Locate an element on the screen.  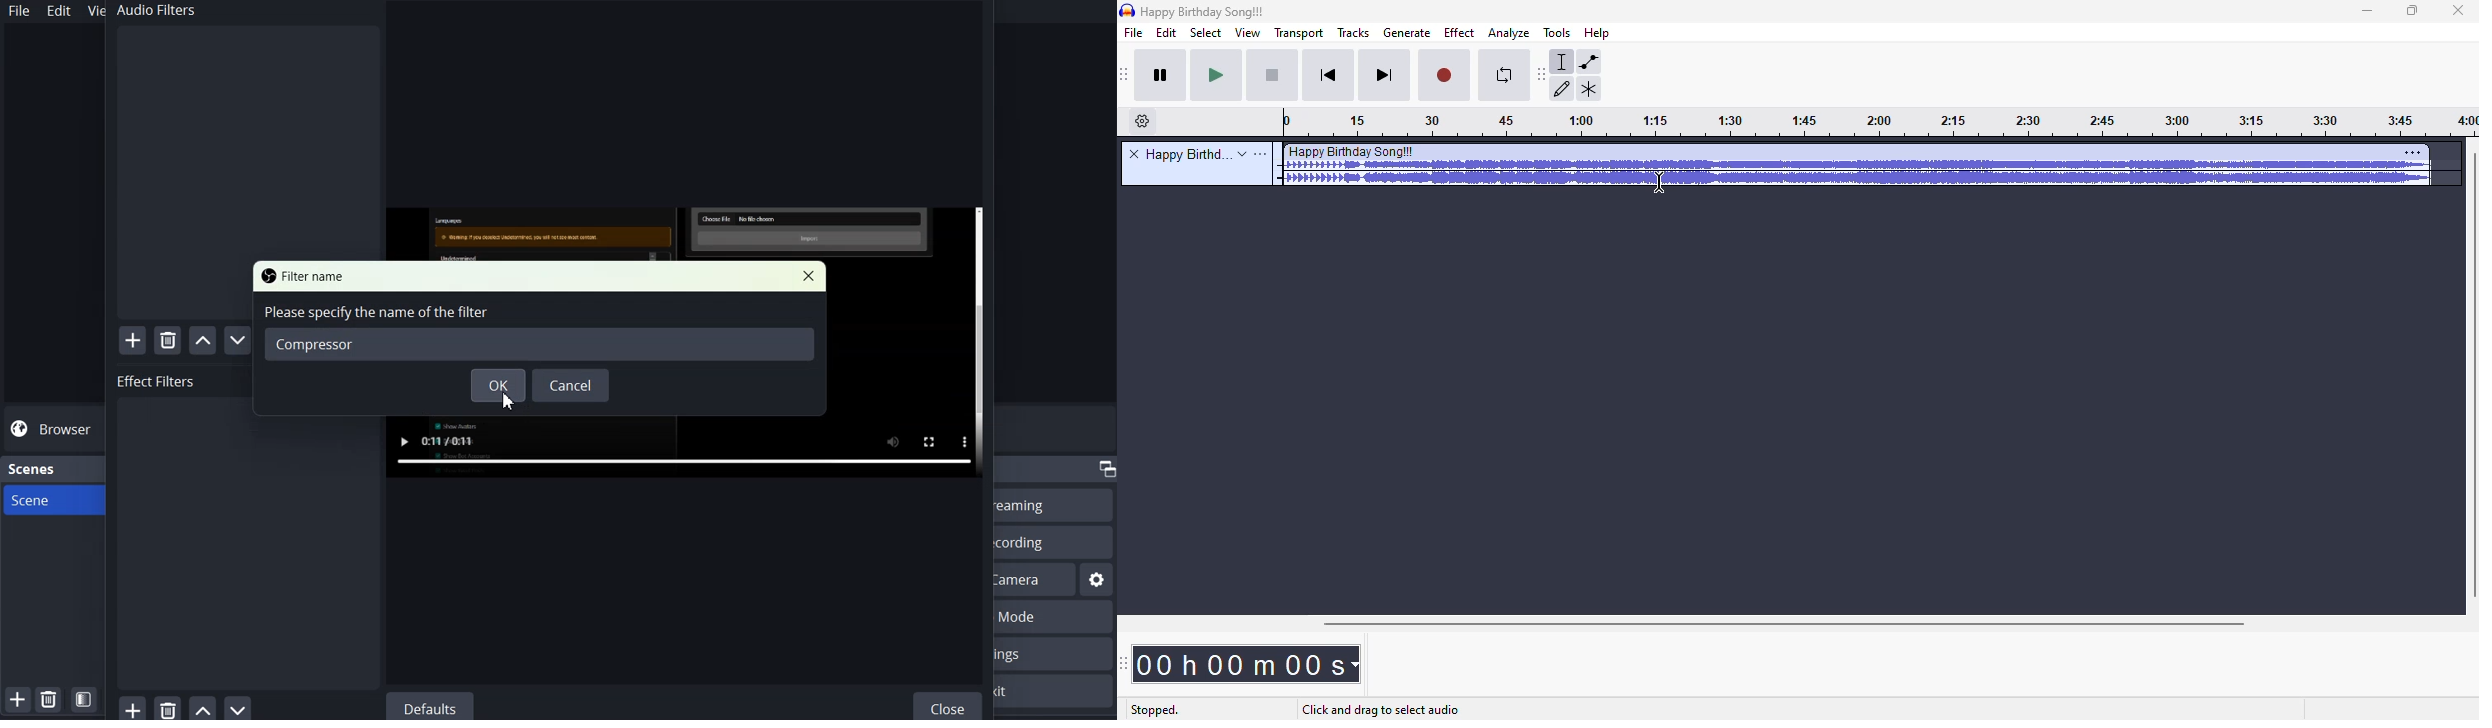
Please specify the name of the filter is located at coordinates (377, 311).